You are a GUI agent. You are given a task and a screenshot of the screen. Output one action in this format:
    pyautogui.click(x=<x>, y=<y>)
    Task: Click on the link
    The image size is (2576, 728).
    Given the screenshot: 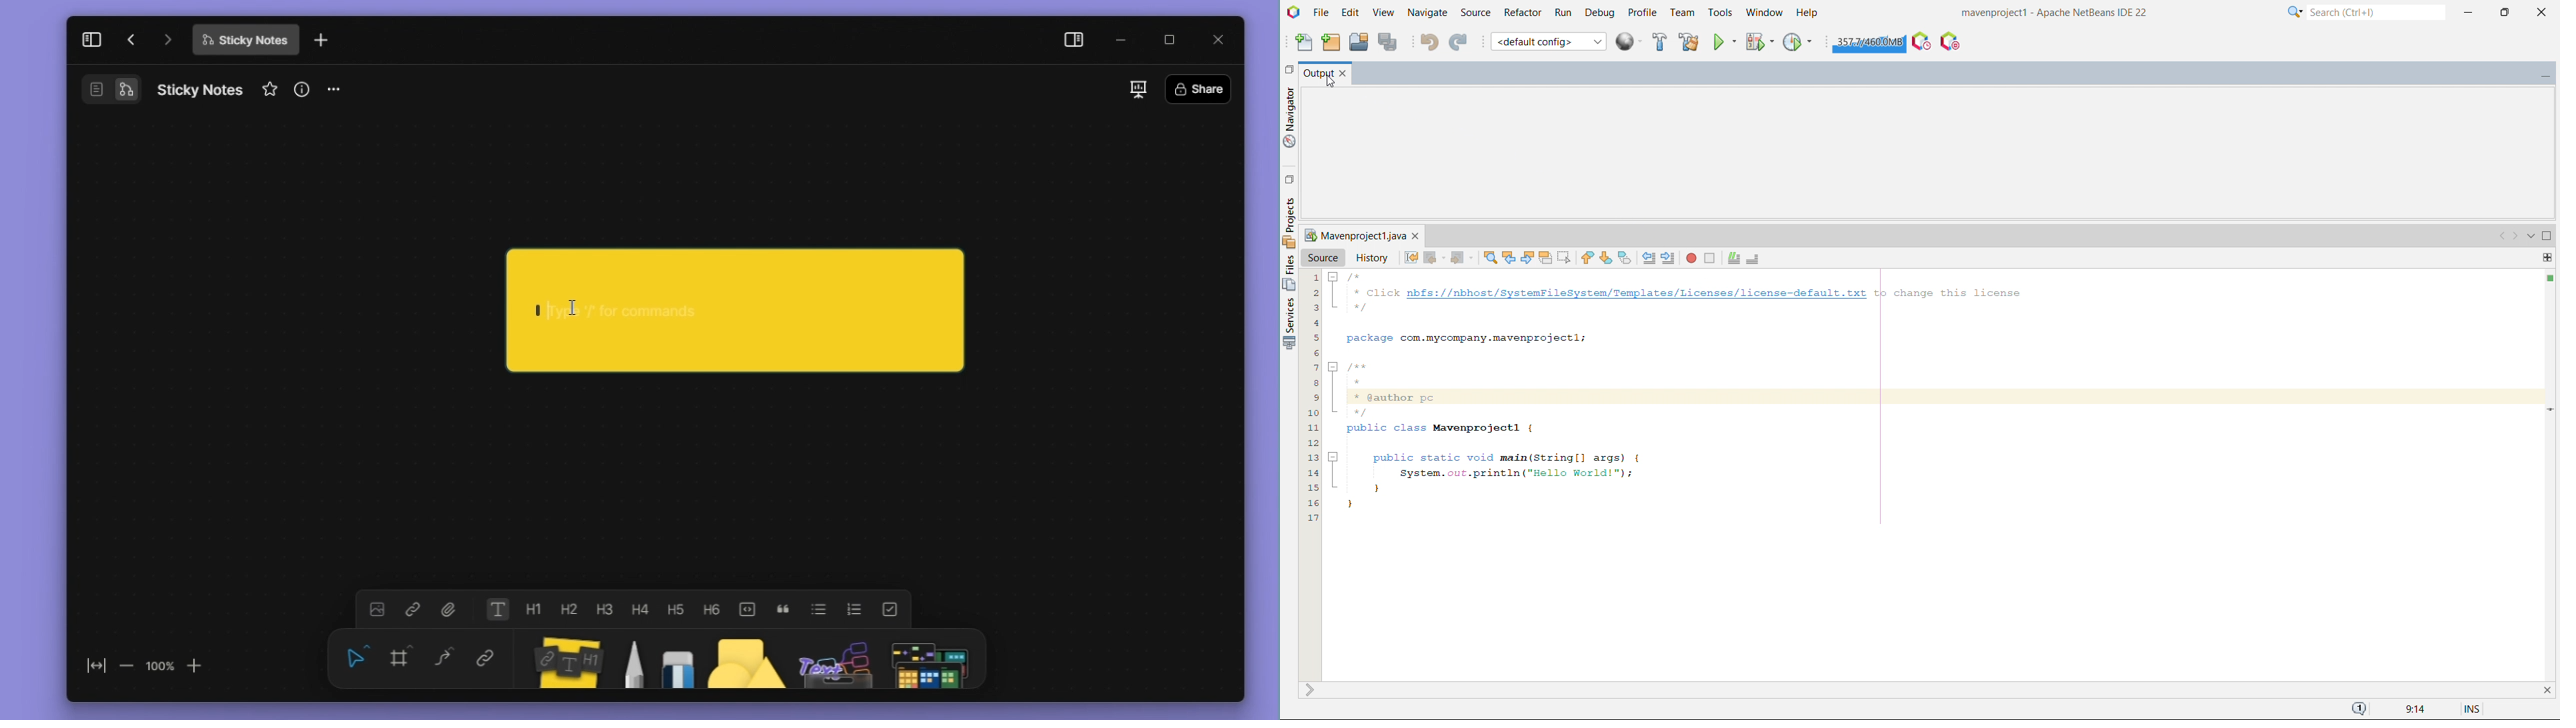 What is the action you would take?
    pyautogui.click(x=491, y=658)
    